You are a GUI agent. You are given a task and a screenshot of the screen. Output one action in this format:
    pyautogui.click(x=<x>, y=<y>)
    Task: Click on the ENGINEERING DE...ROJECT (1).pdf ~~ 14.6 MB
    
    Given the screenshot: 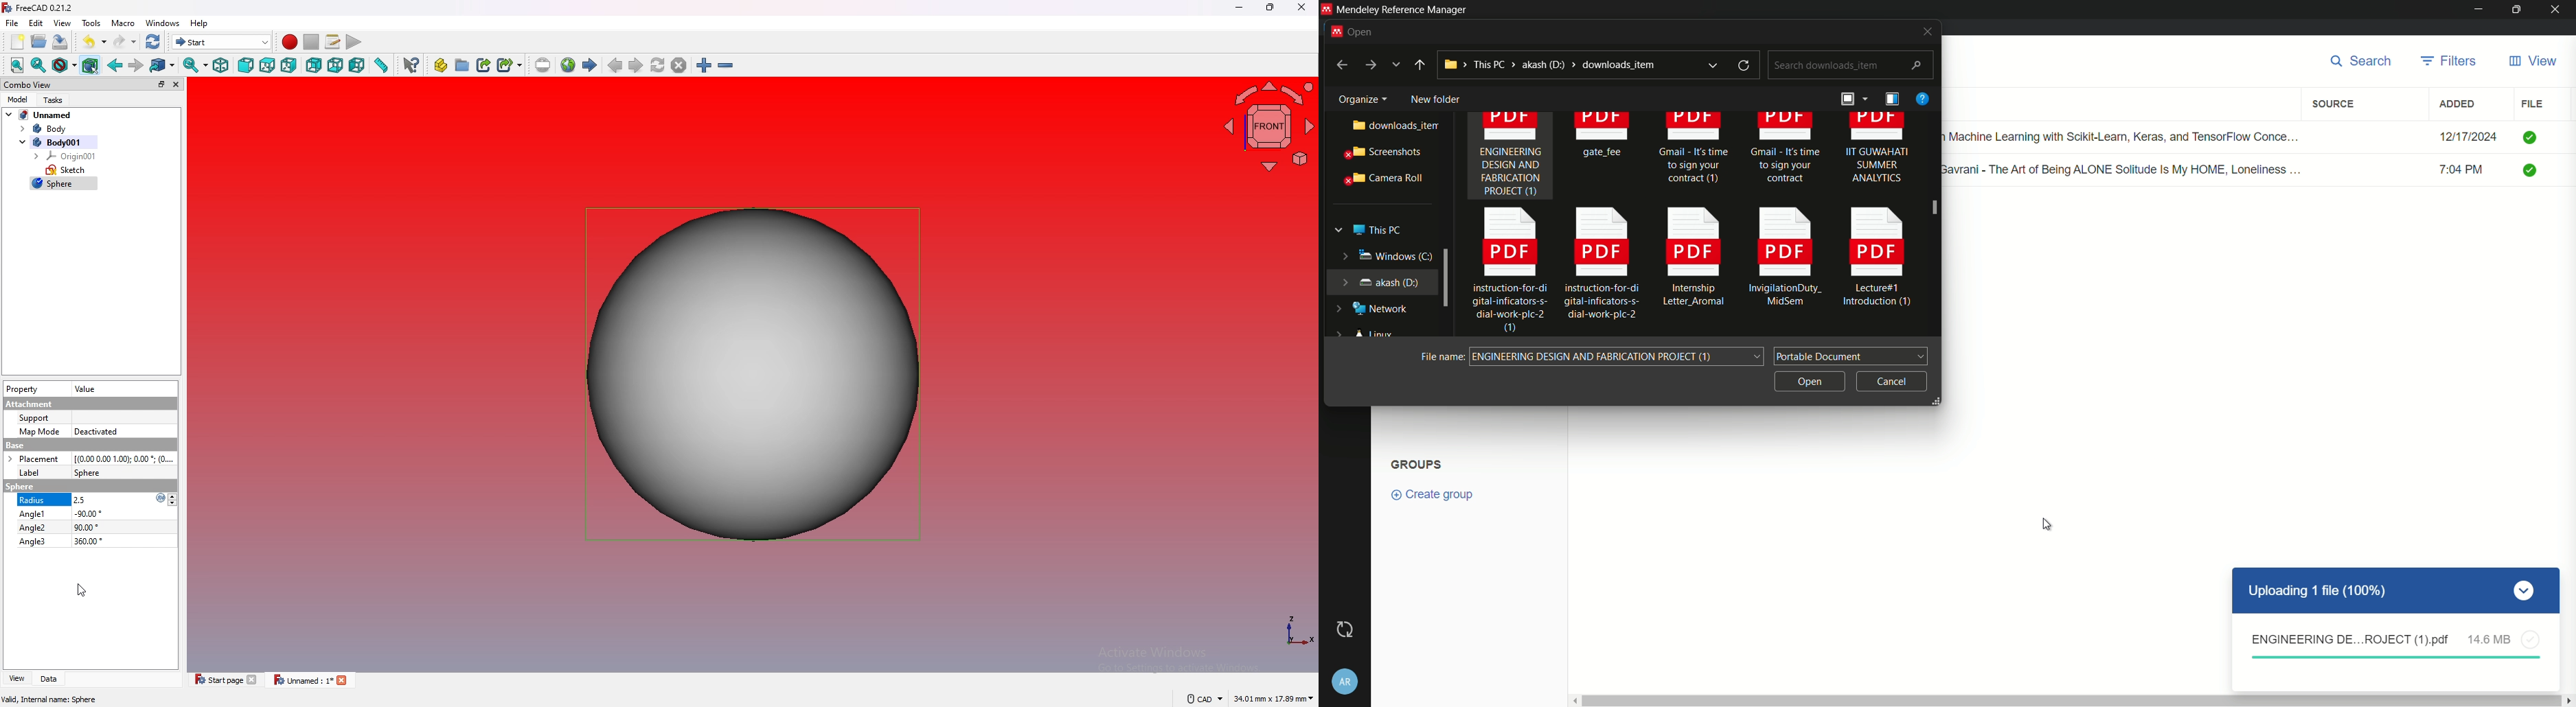 What is the action you would take?
    pyautogui.click(x=2395, y=645)
    